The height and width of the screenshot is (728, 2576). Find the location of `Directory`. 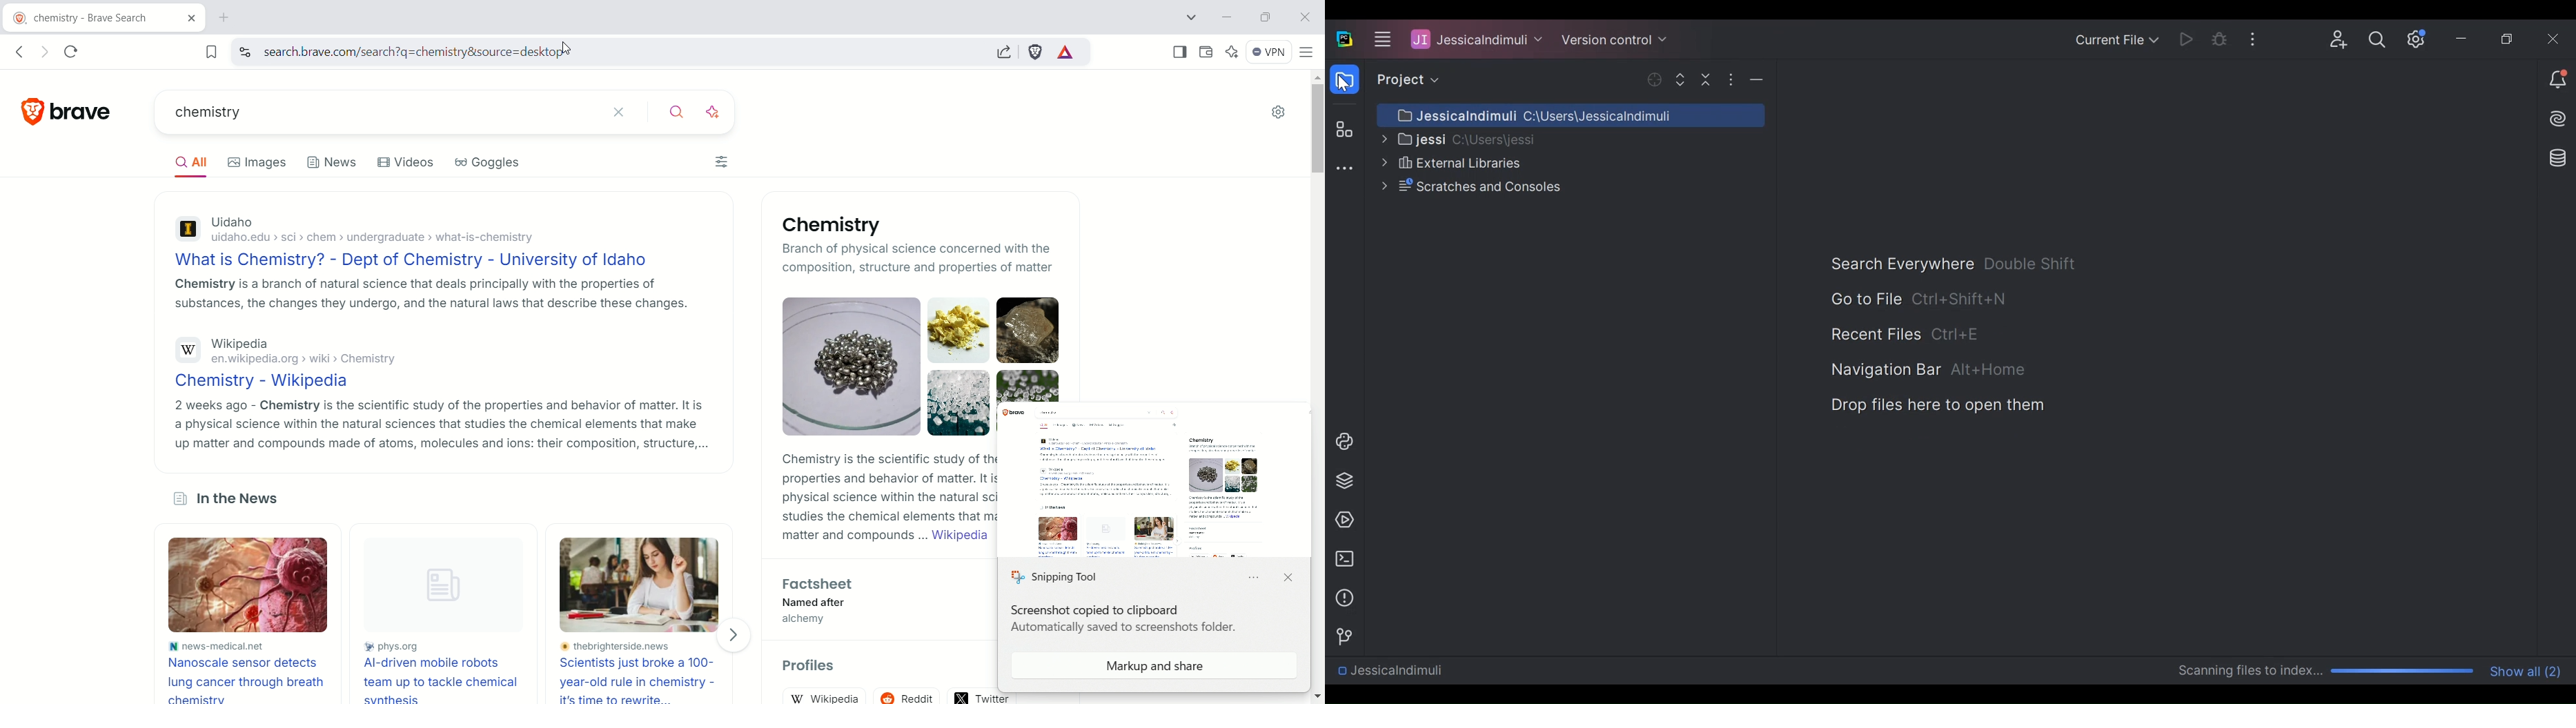

Directory is located at coordinates (1391, 670).